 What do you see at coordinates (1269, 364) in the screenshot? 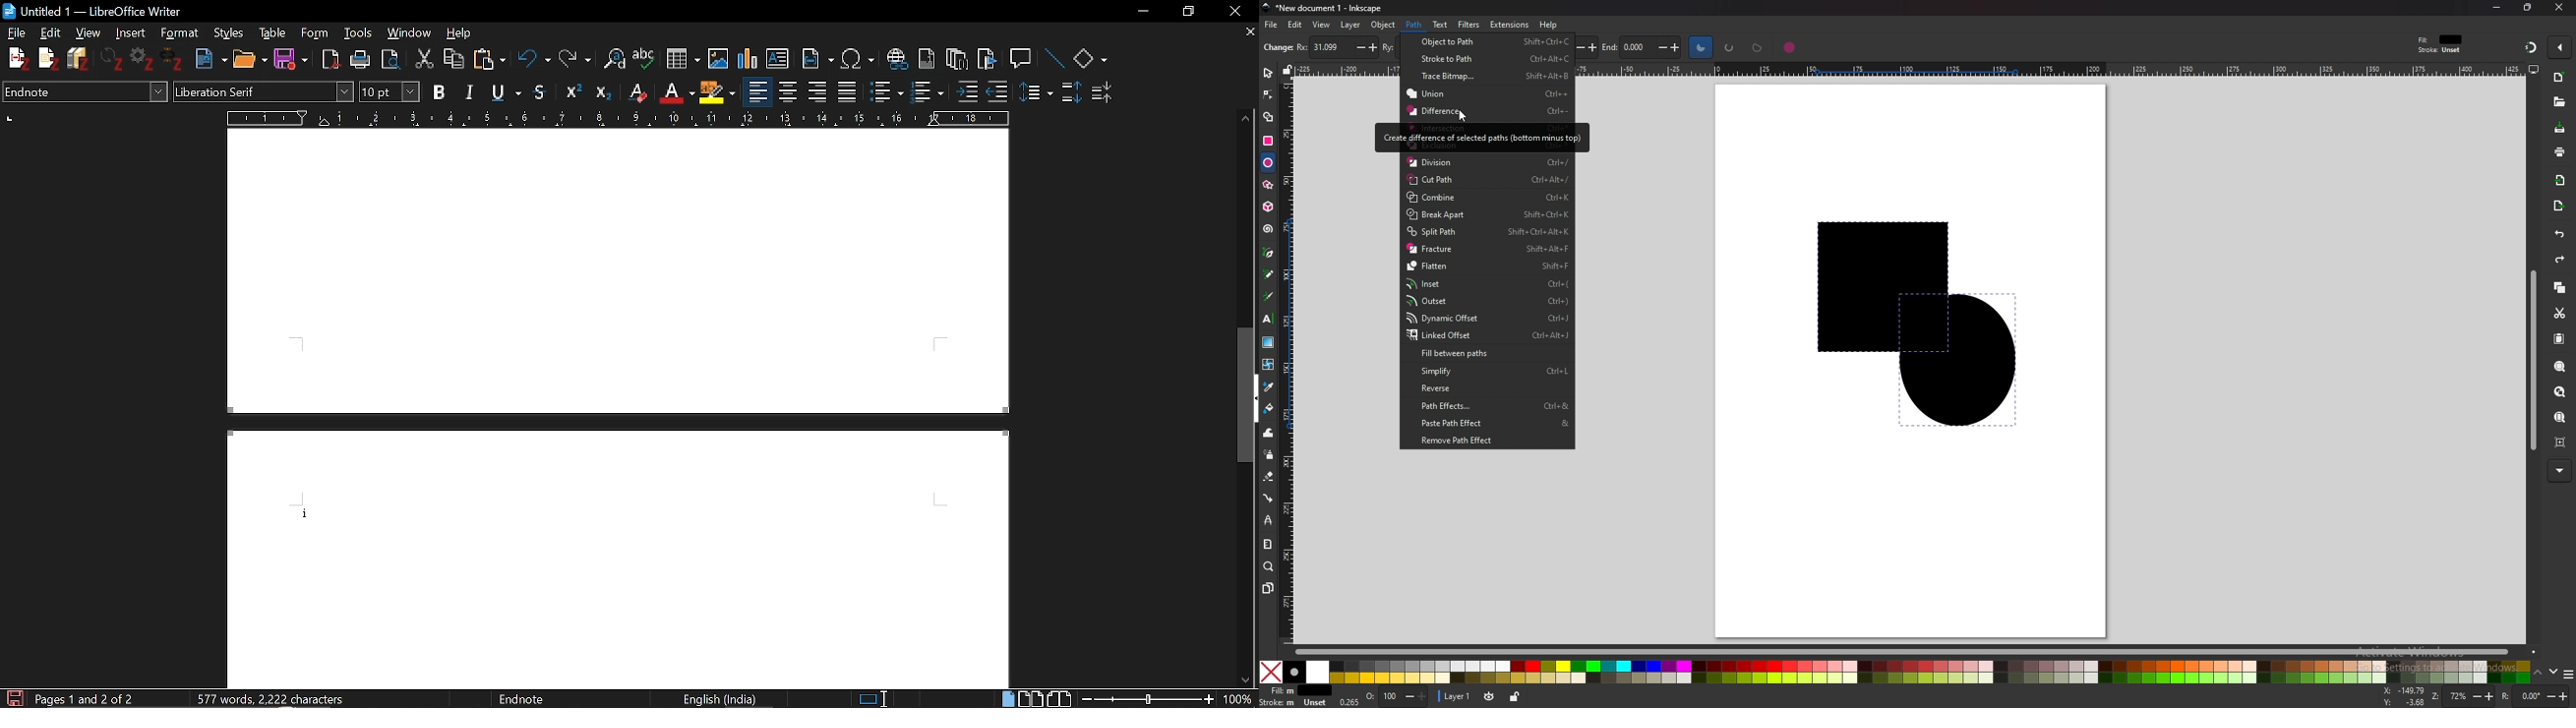
I see `mesh` at bounding box center [1269, 364].